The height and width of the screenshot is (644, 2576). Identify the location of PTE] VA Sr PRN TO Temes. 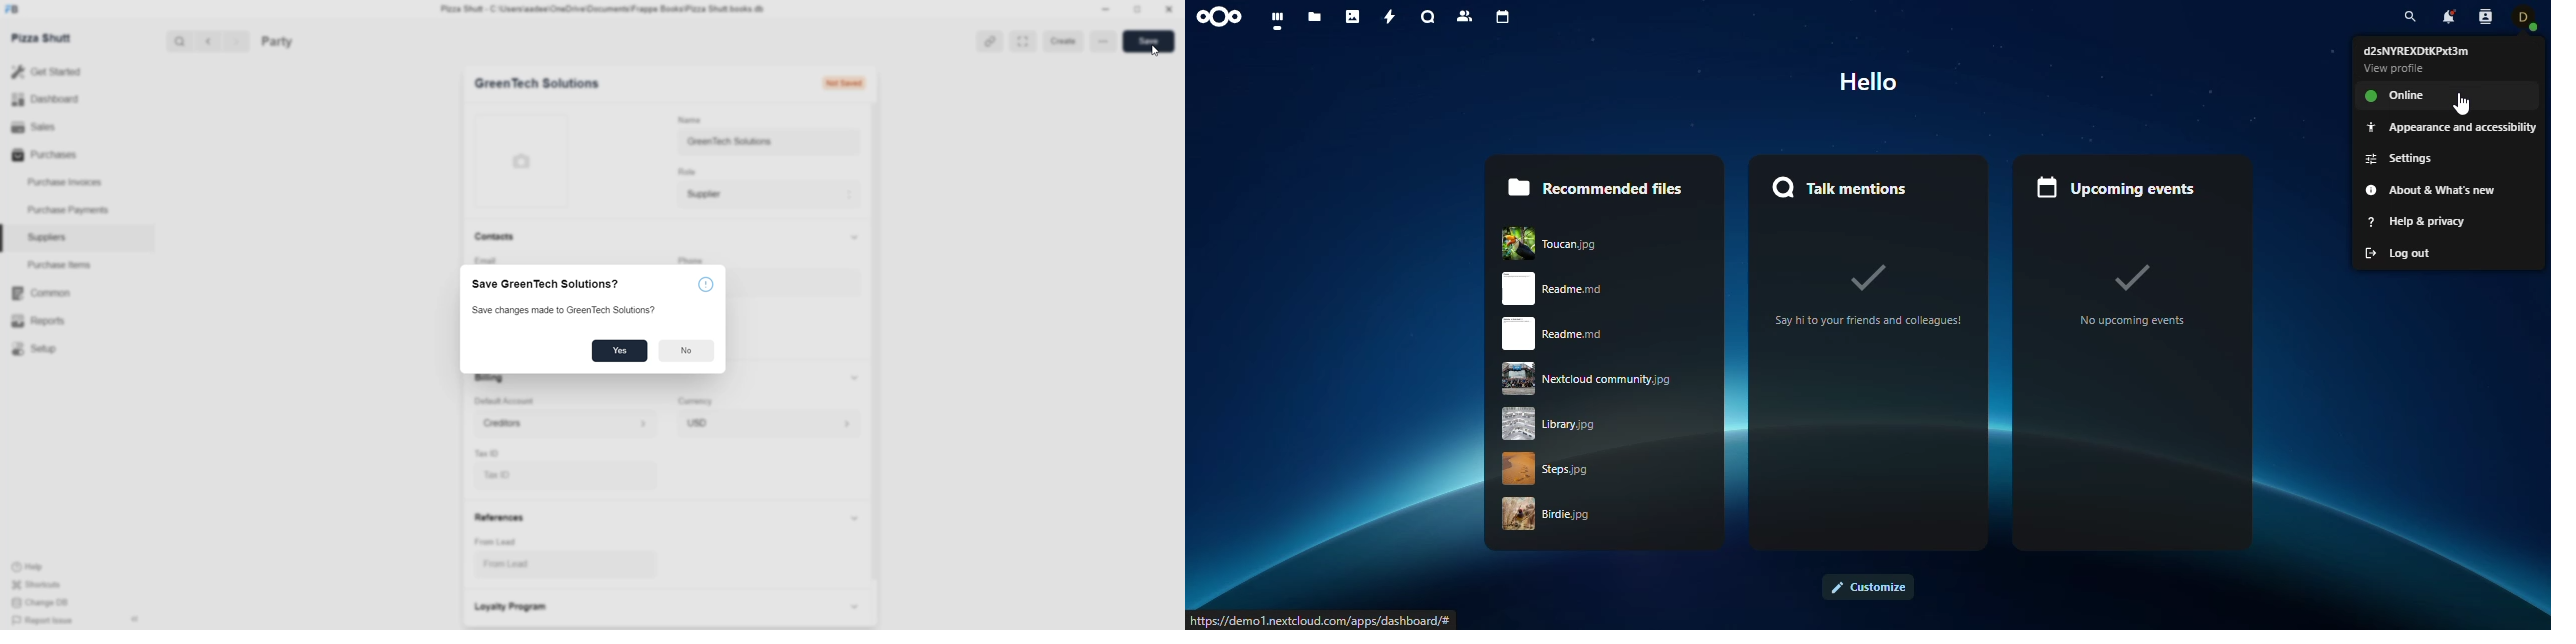
(1331, 618).